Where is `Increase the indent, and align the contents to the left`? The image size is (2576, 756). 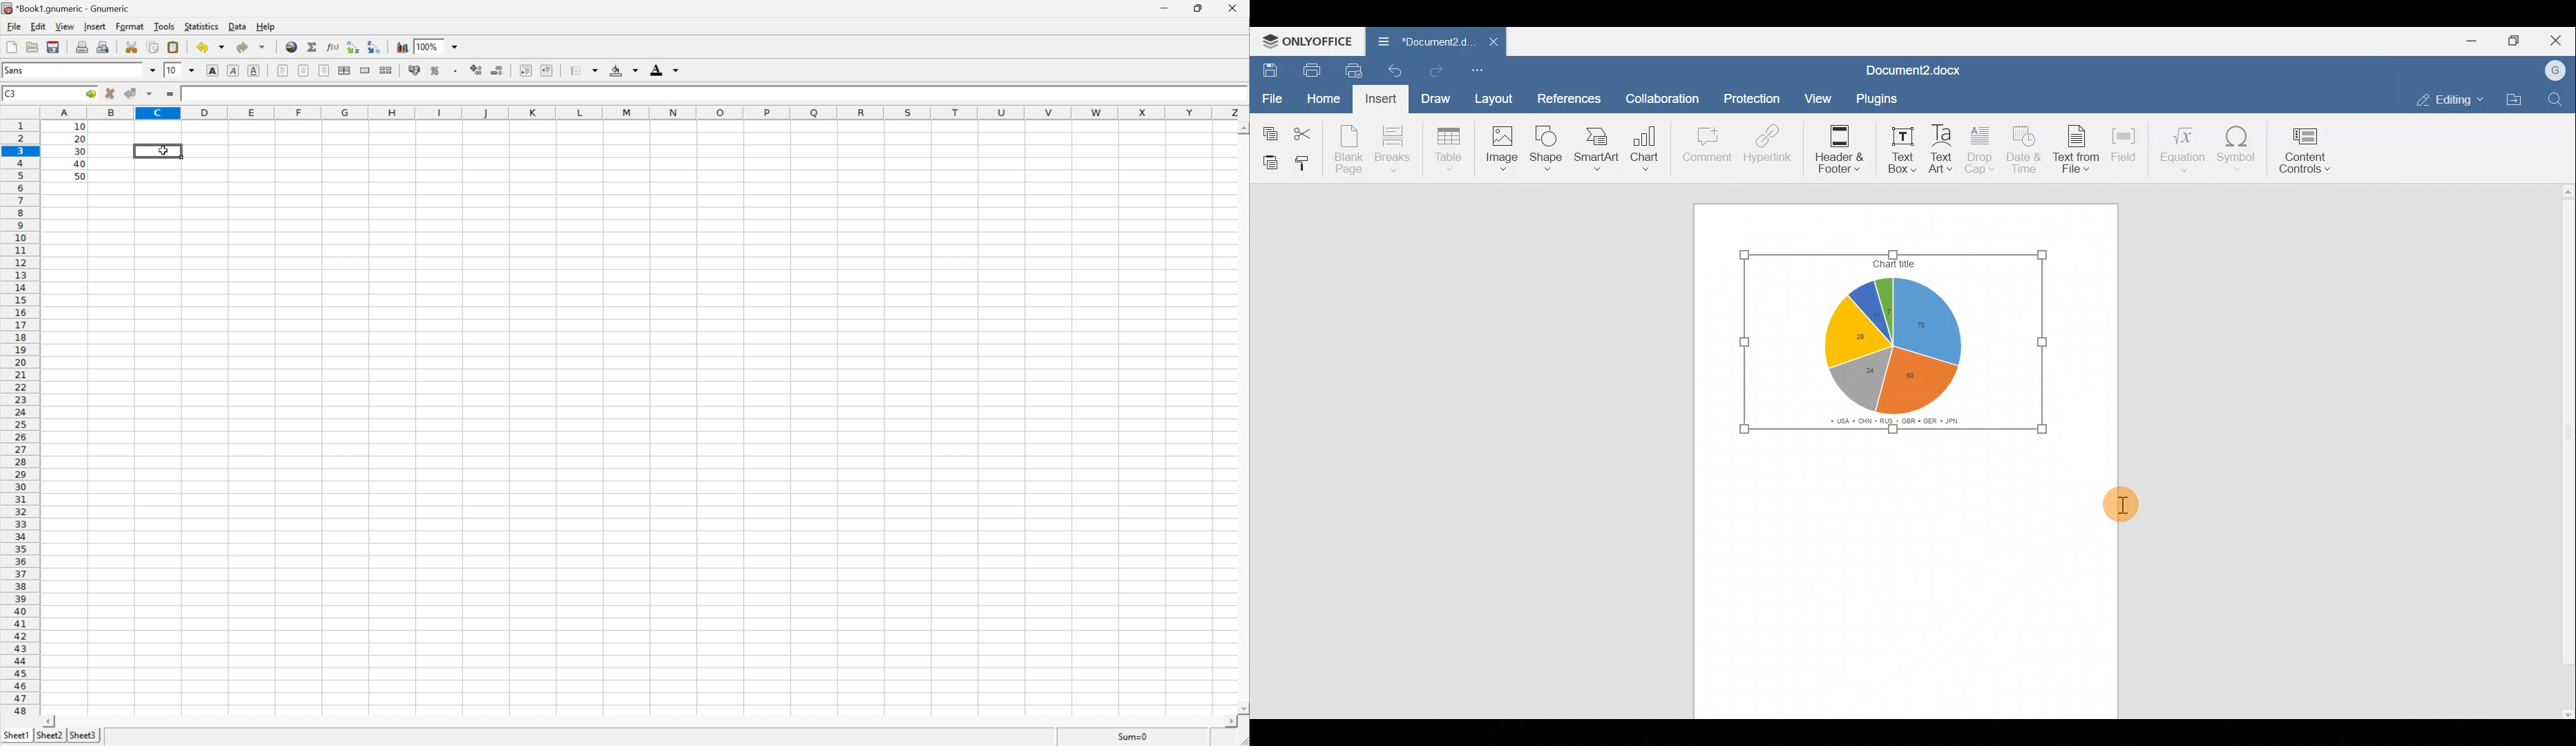
Increase the indent, and align the contents to the left is located at coordinates (547, 67).